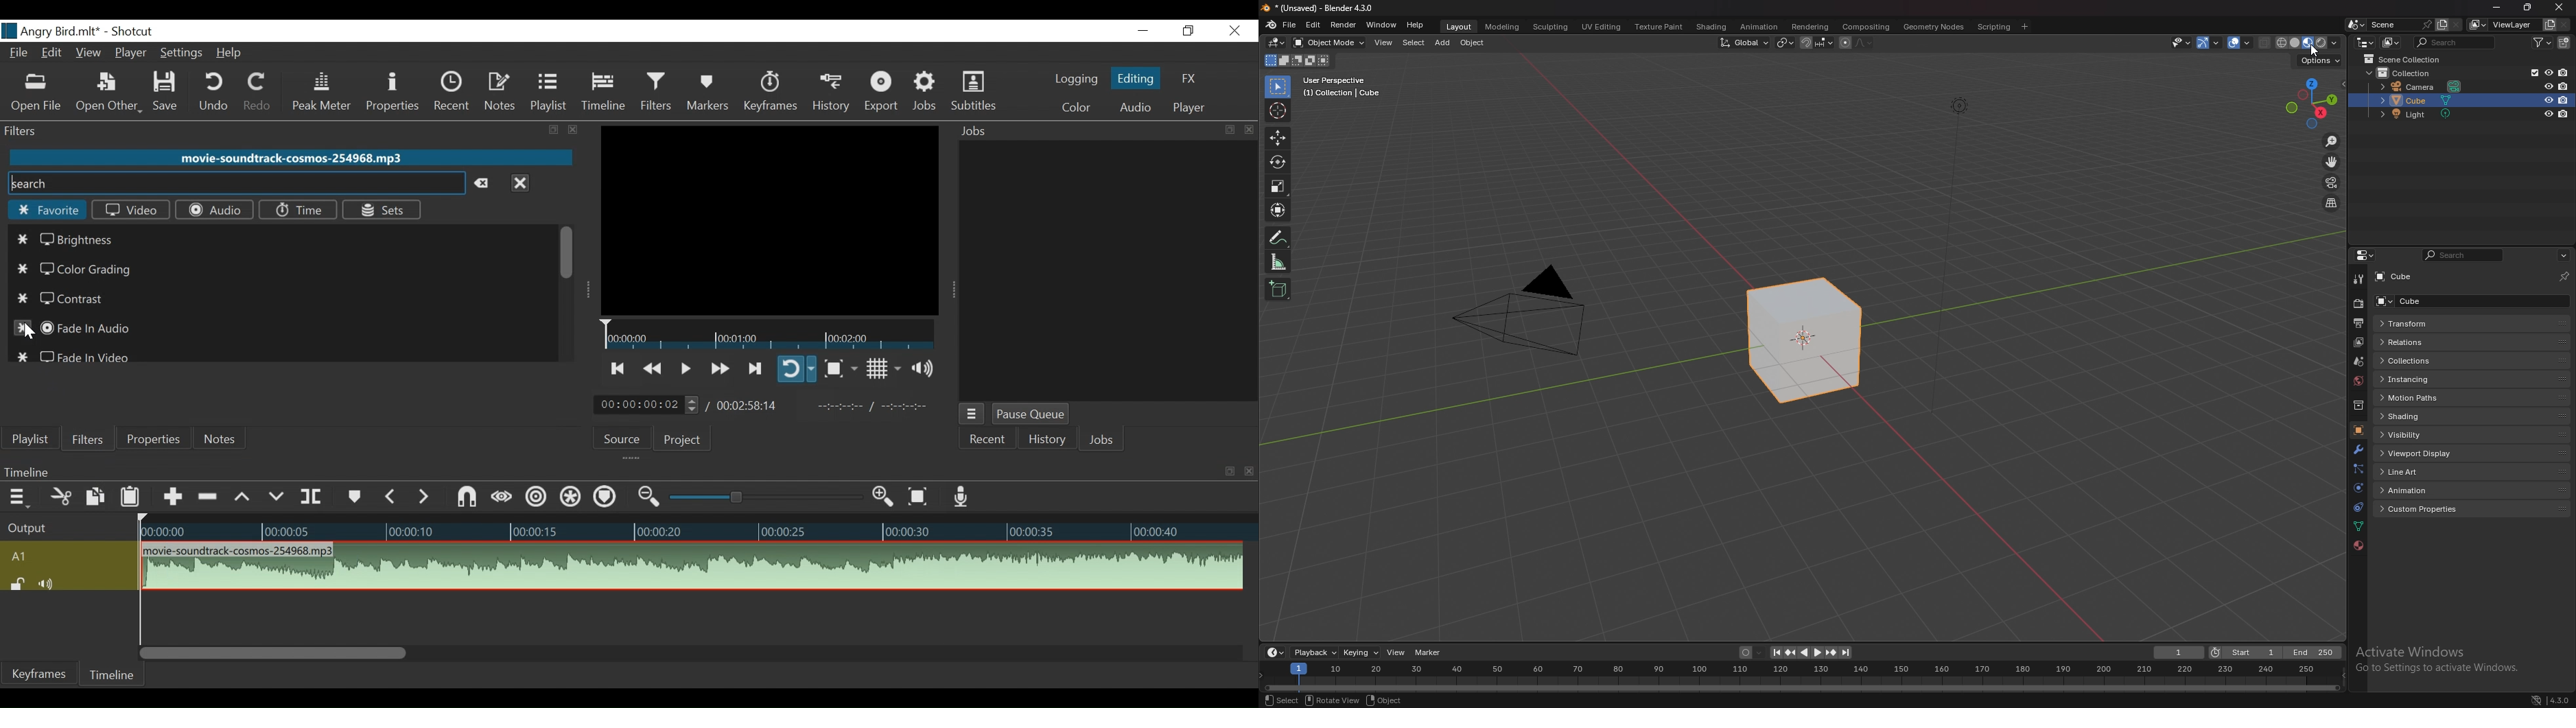 This screenshot has width=2576, height=728. I want to click on Sets, so click(382, 210).